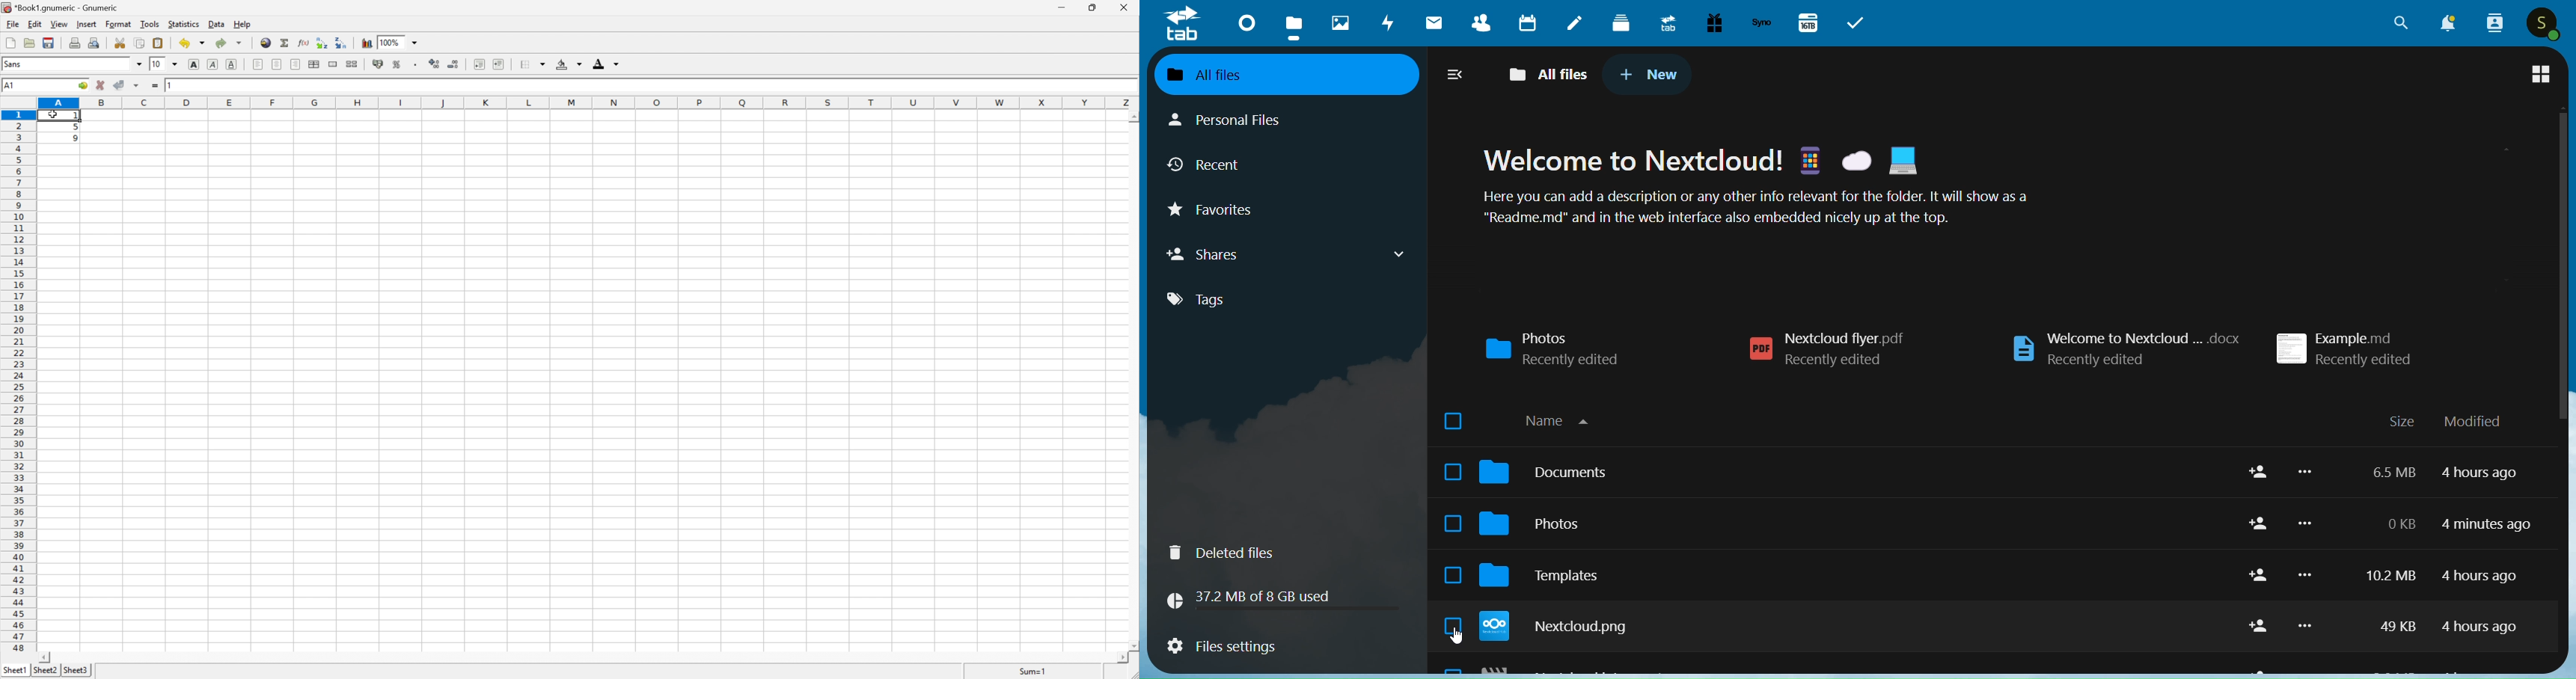 This screenshot has width=2576, height=700. I want to click on contacts, so click(1481, 22).